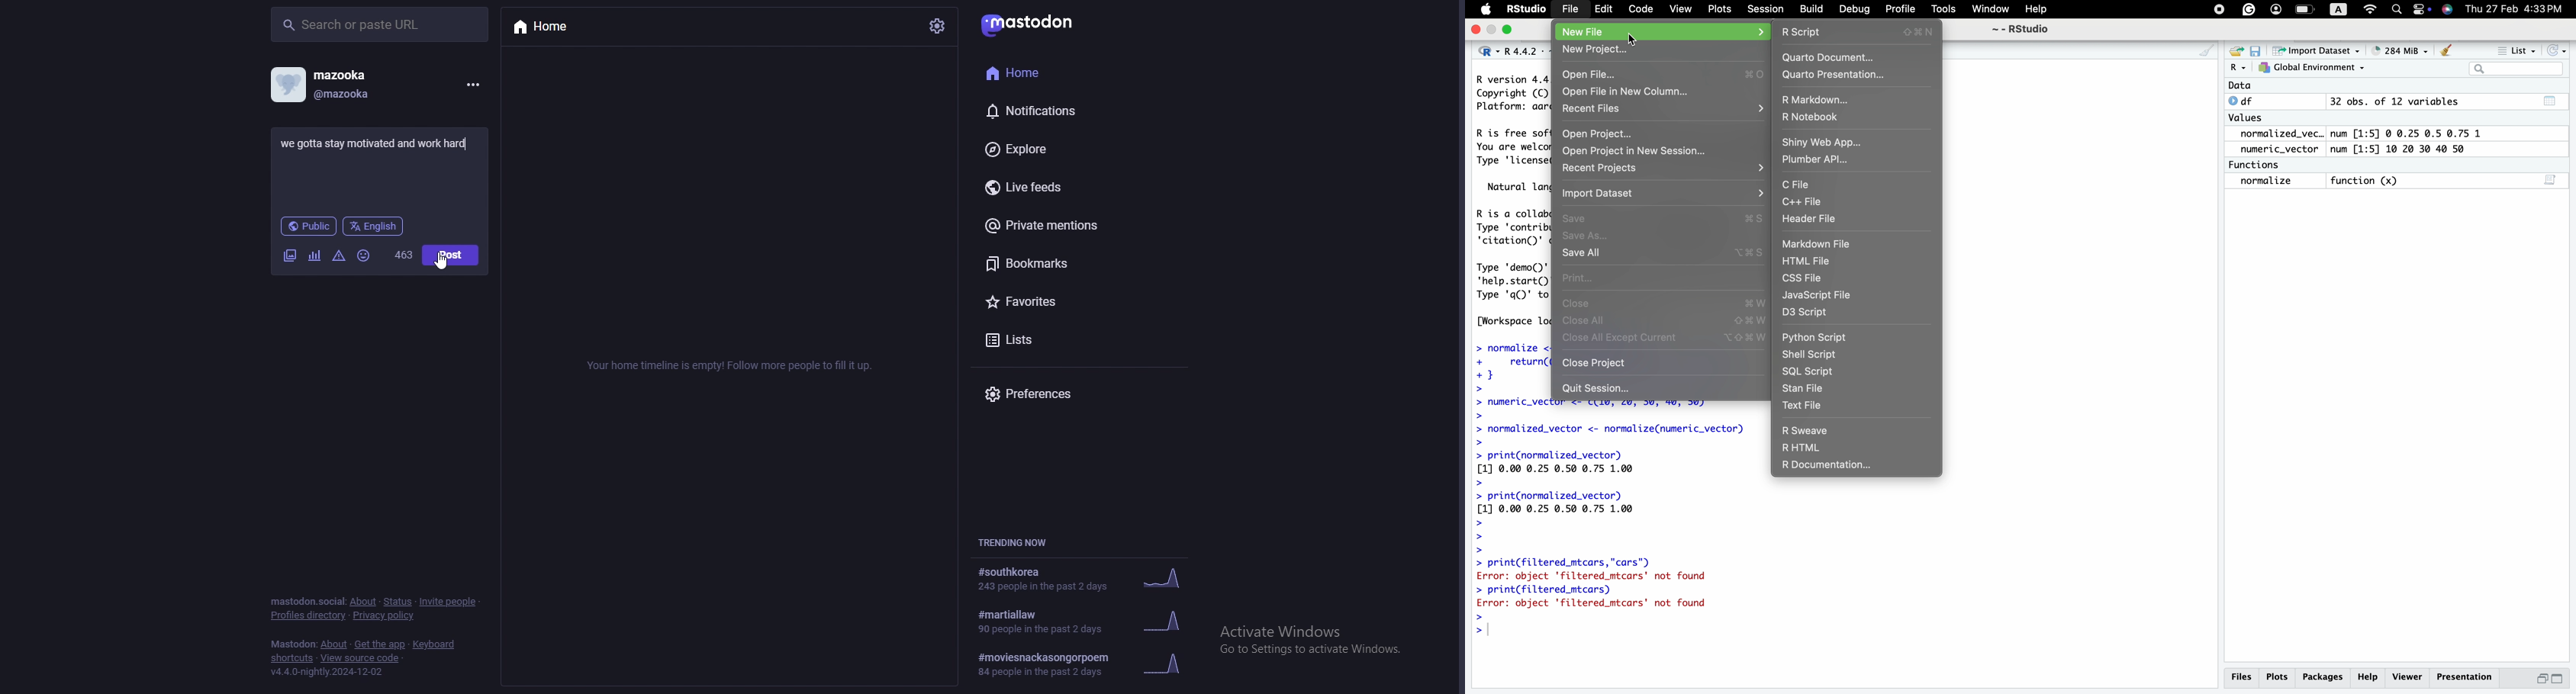  I want to click on Plots, so click(1720, 8).